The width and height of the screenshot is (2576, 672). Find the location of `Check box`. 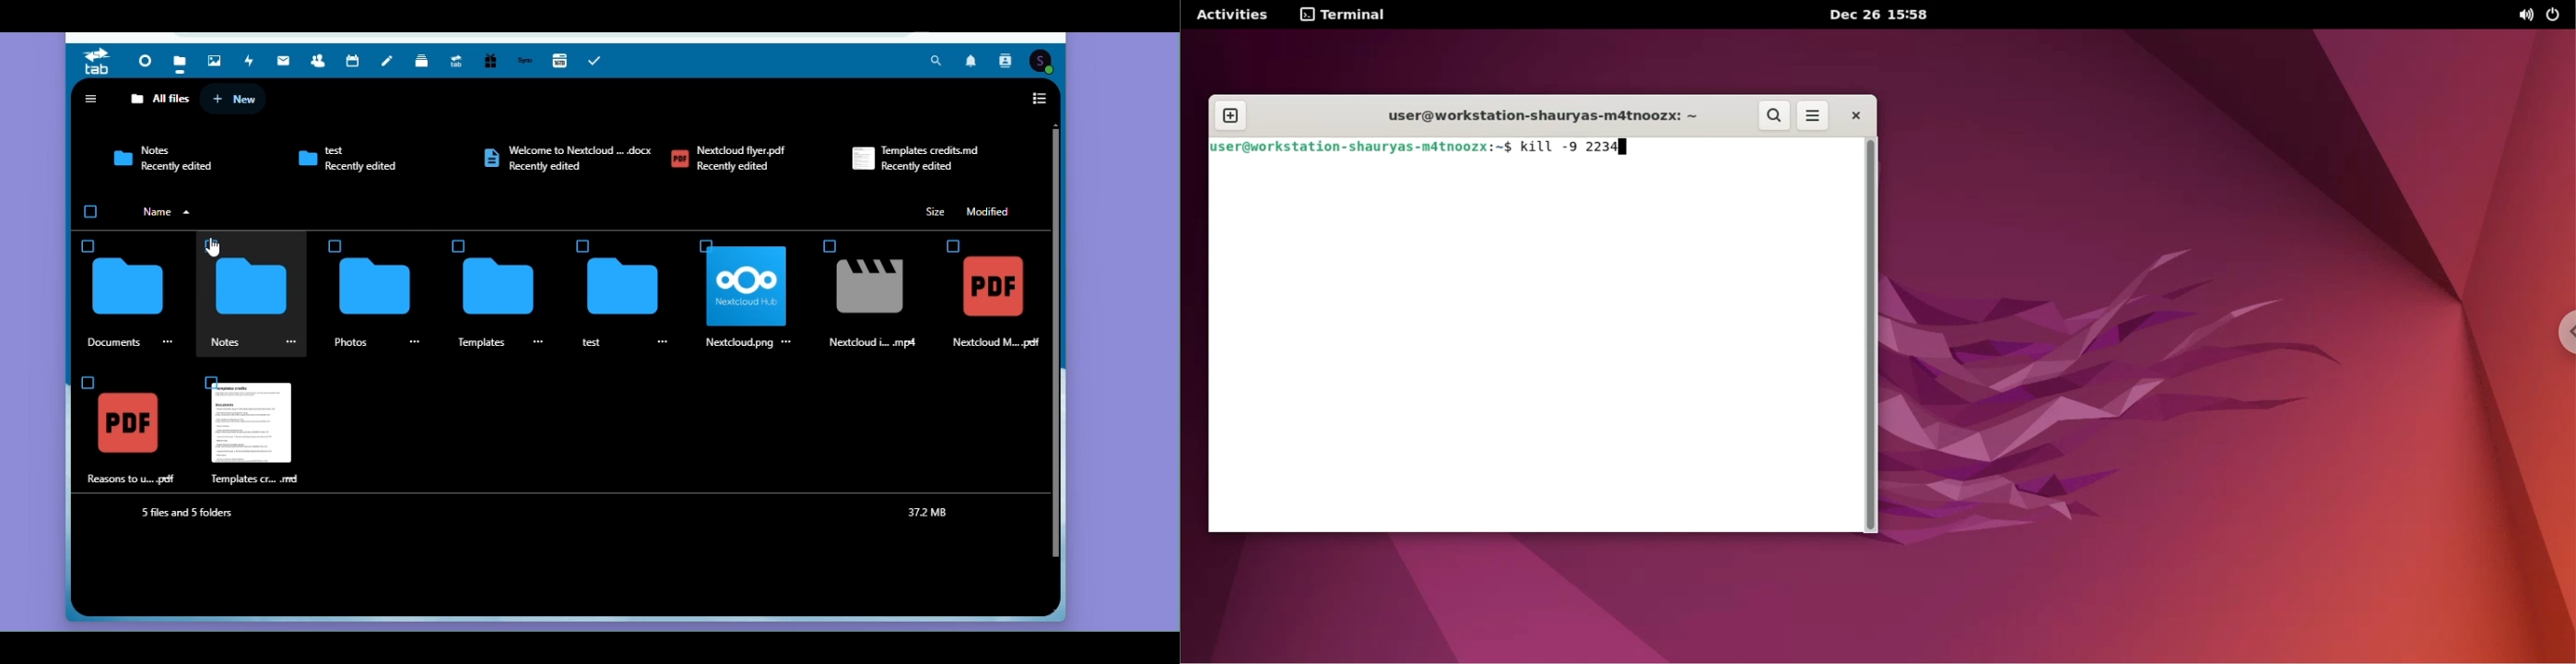

Check box is located at coordinates (459, 245).